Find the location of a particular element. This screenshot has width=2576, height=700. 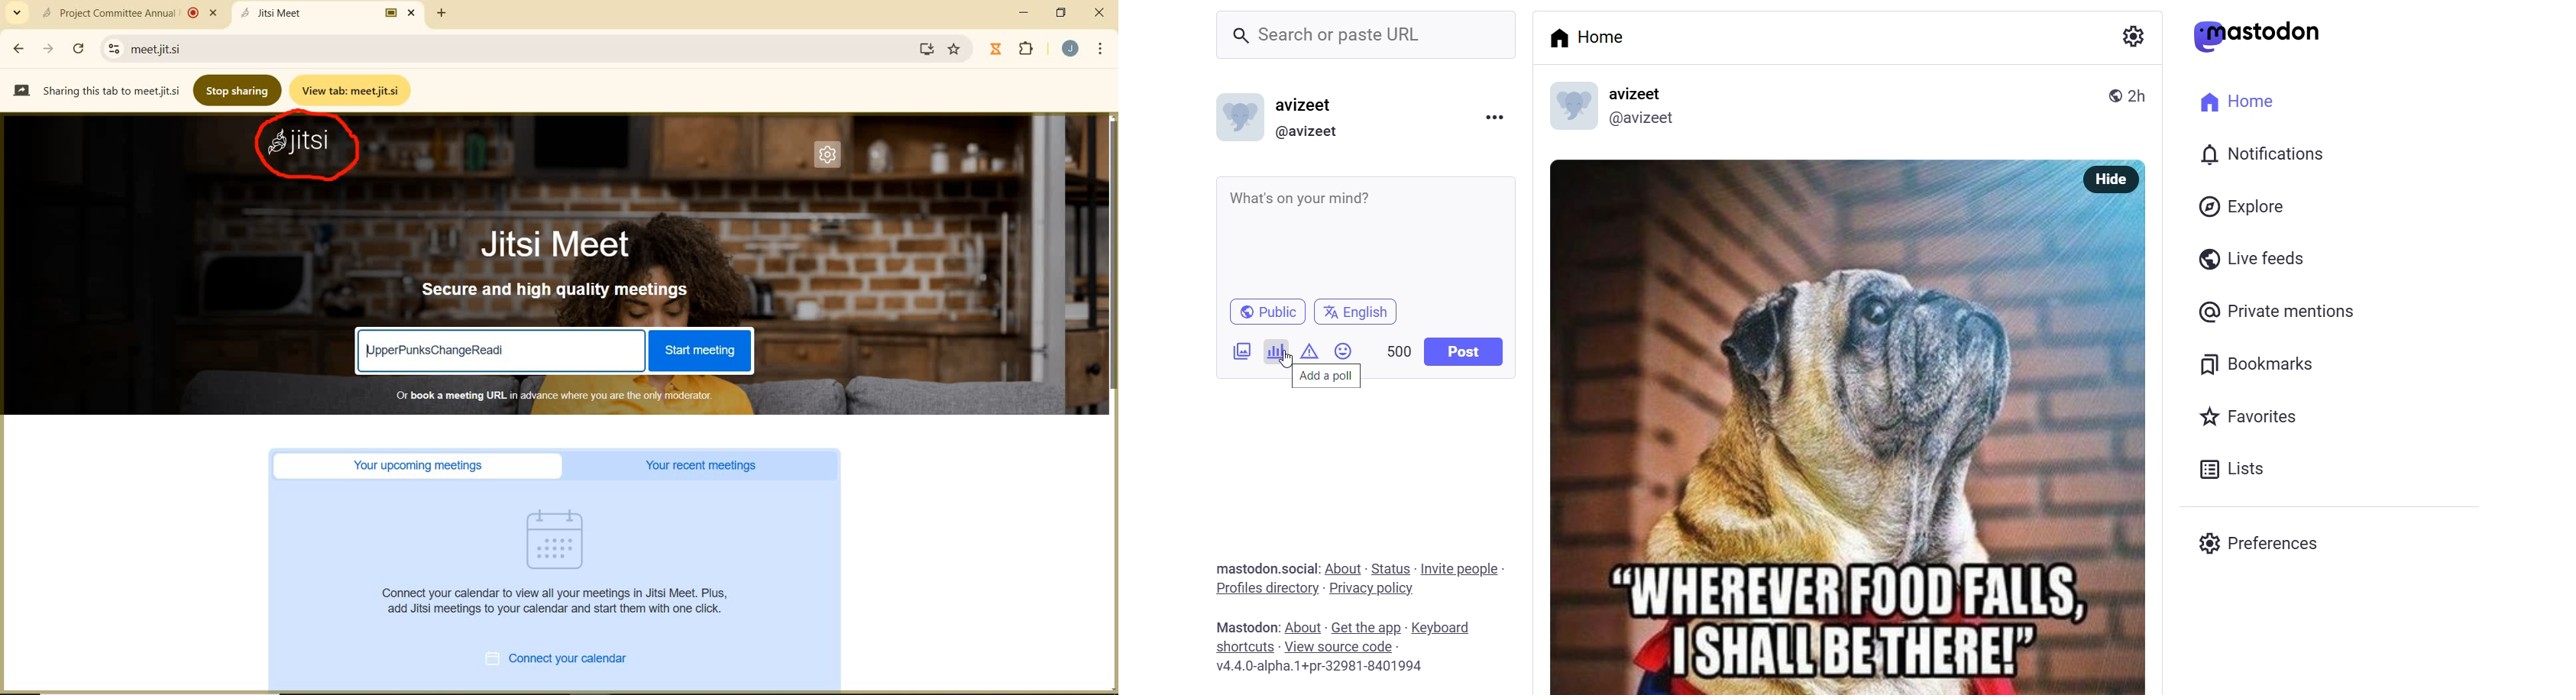

UpperPunksChangeReadi is located at coordinates (438, 349).